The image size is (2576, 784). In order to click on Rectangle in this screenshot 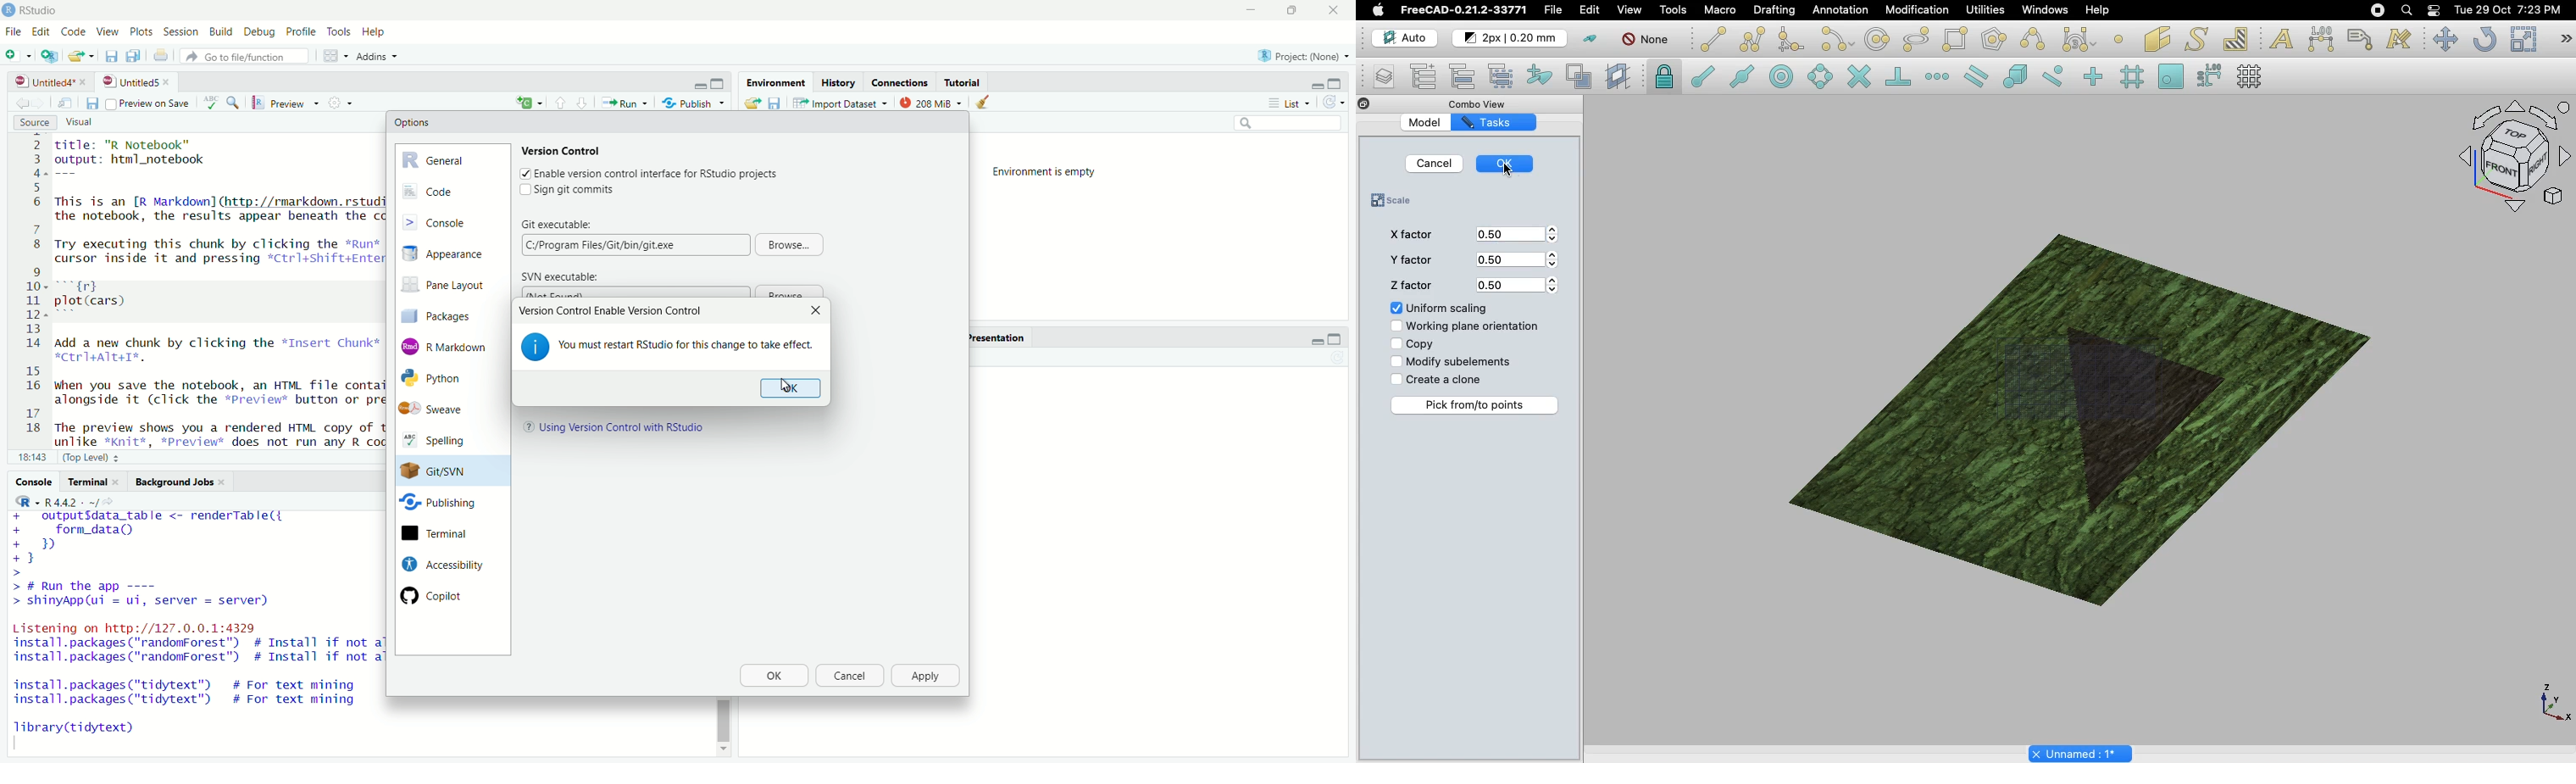, I will do `click(1954, 39)`.